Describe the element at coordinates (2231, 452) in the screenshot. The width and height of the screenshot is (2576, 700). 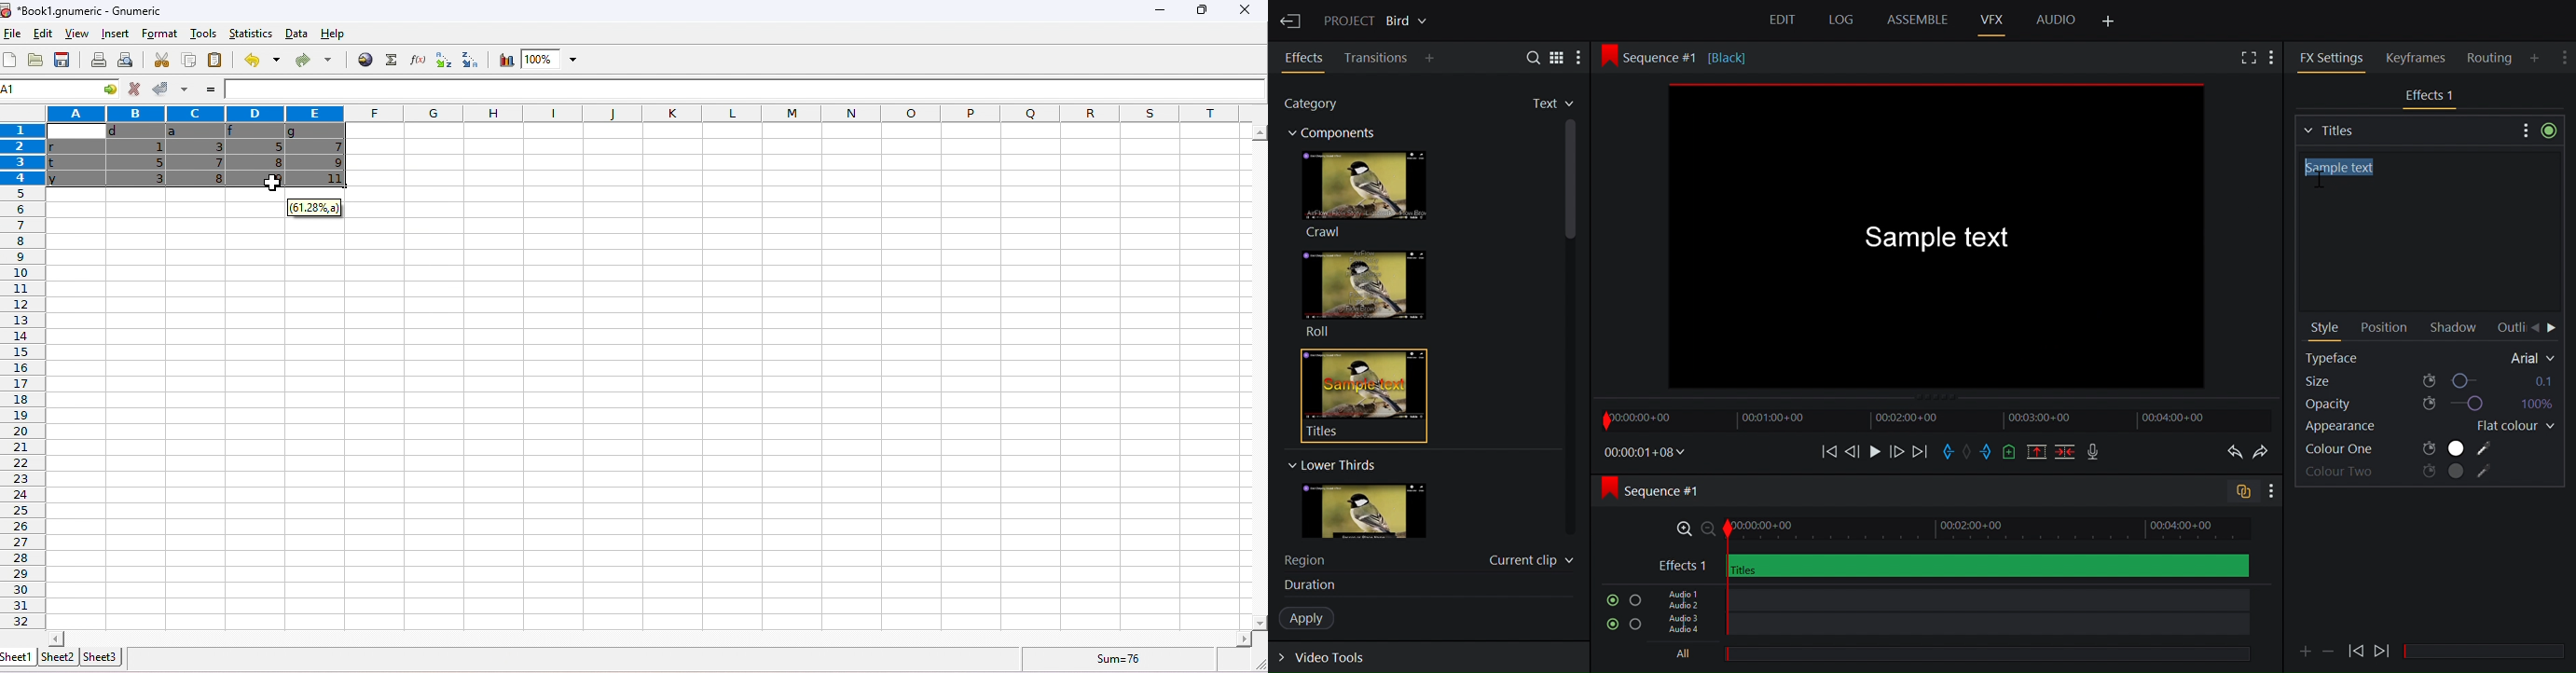
I see `Undo` at that location.